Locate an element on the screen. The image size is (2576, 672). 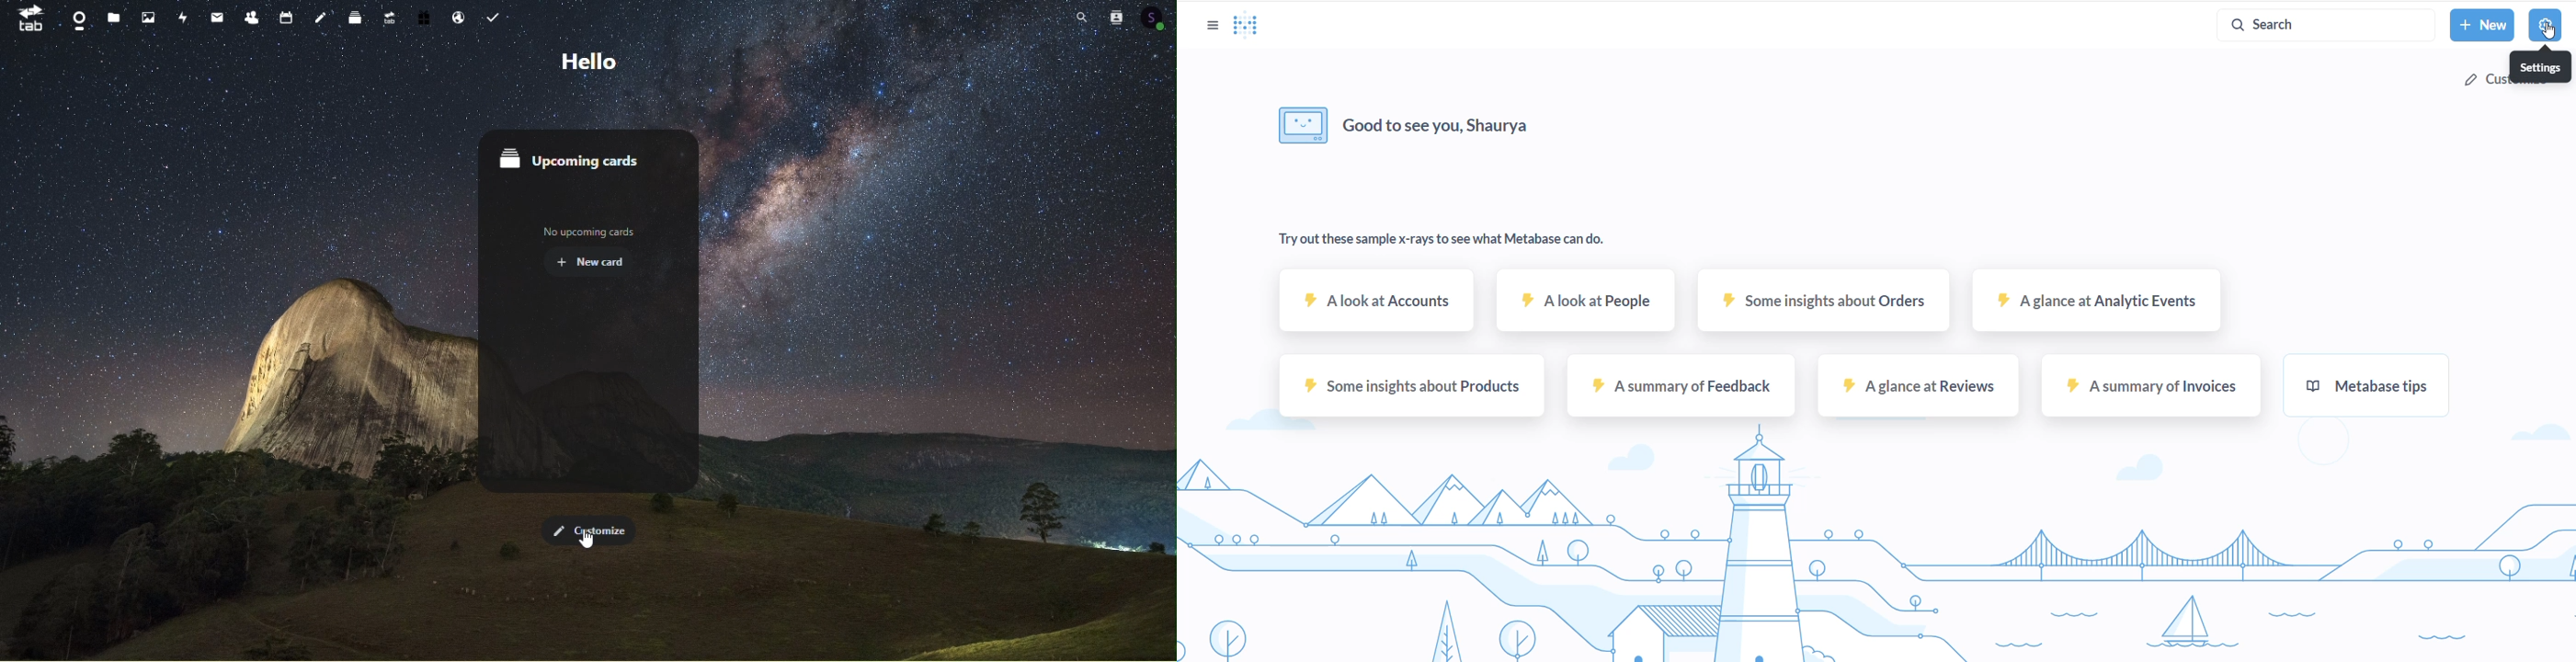
Upcoming cards is located at coordinates (587, 158).